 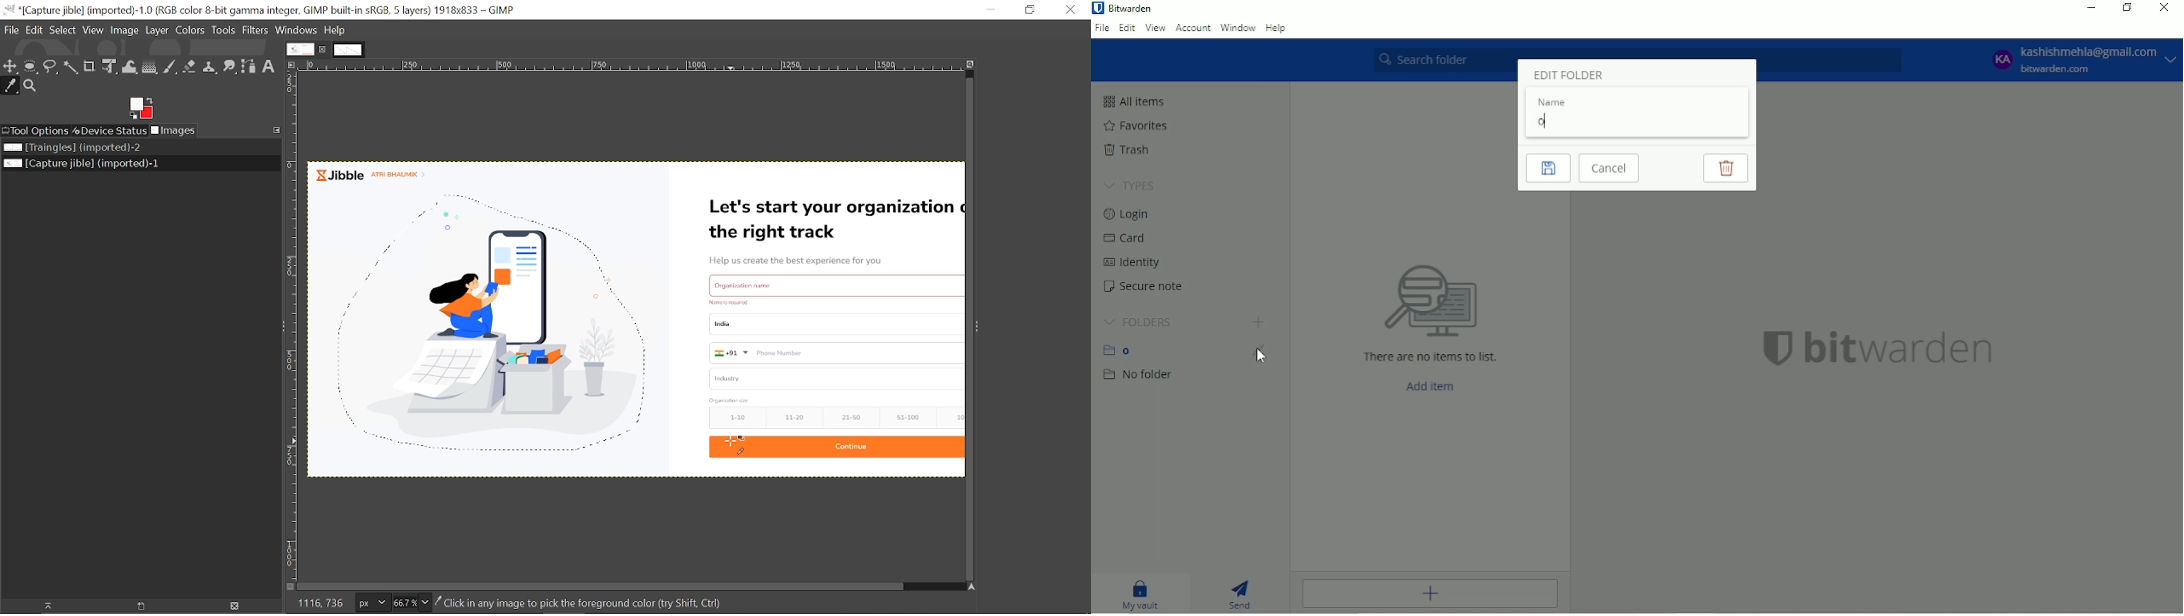 What do you see at coordinates (636, 323) in the screenshot?
I see `Current image` at bounding box center [636, 323].